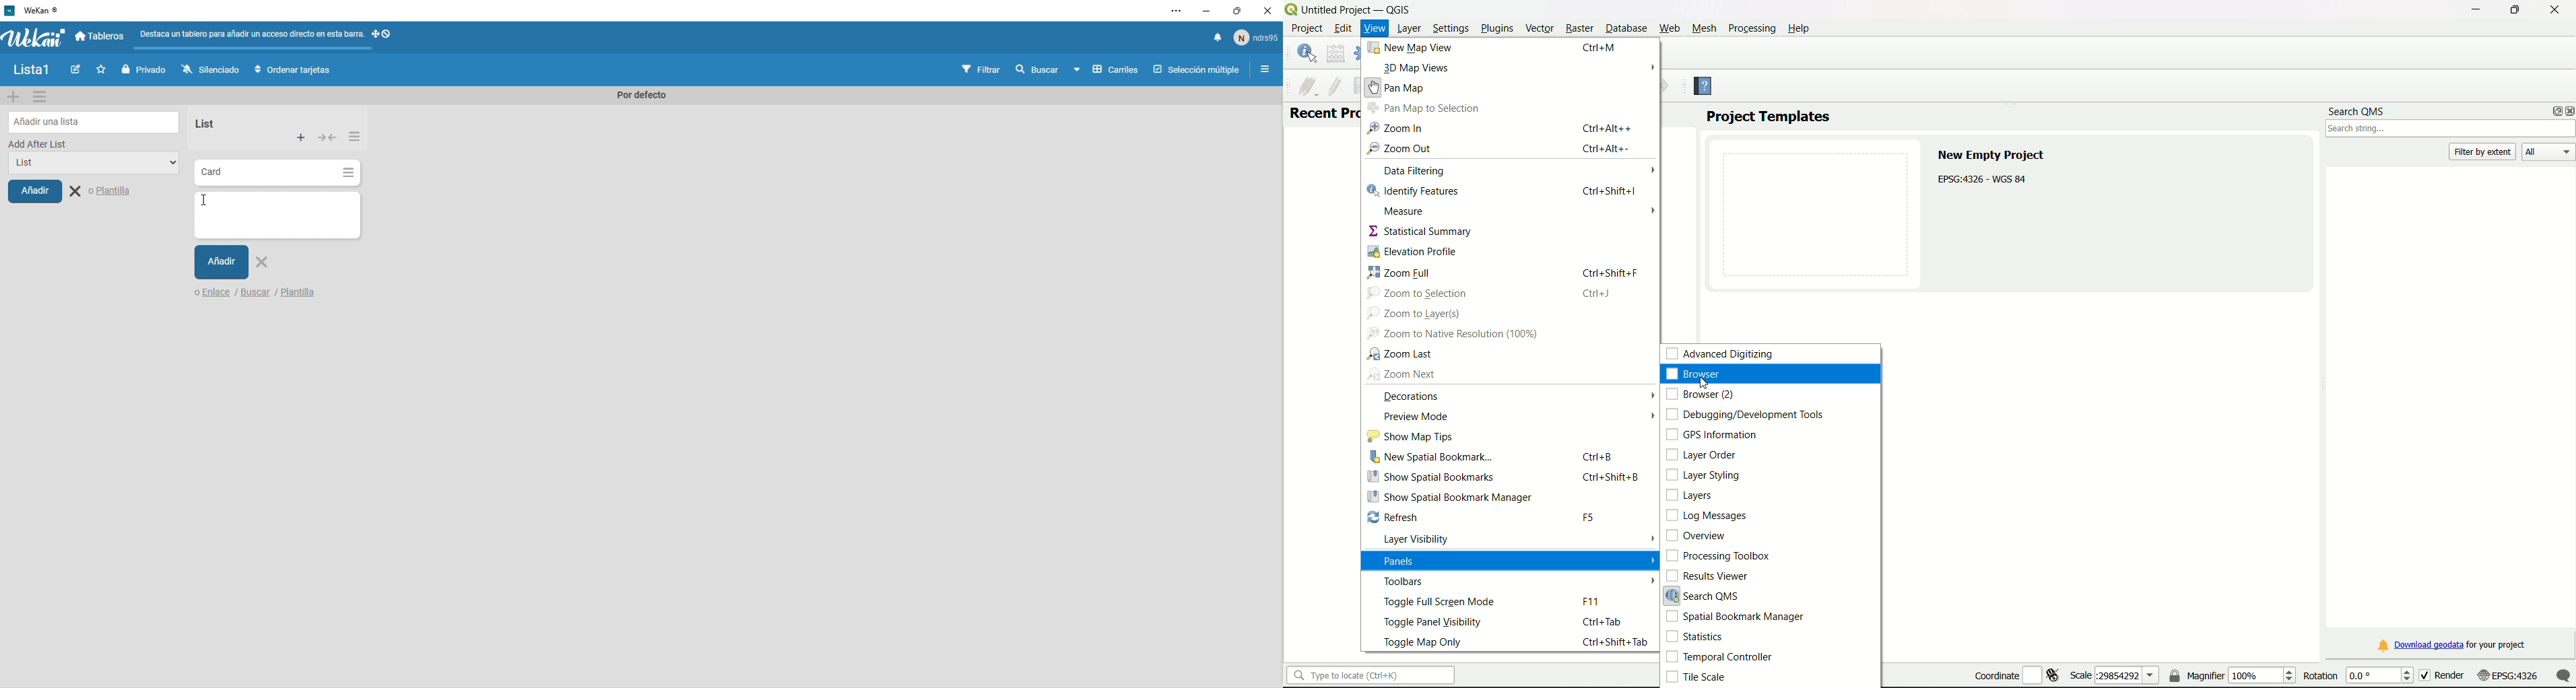  Describe the element at coordinates (1700, 376) in the screenshot. I see `browser` at that location.